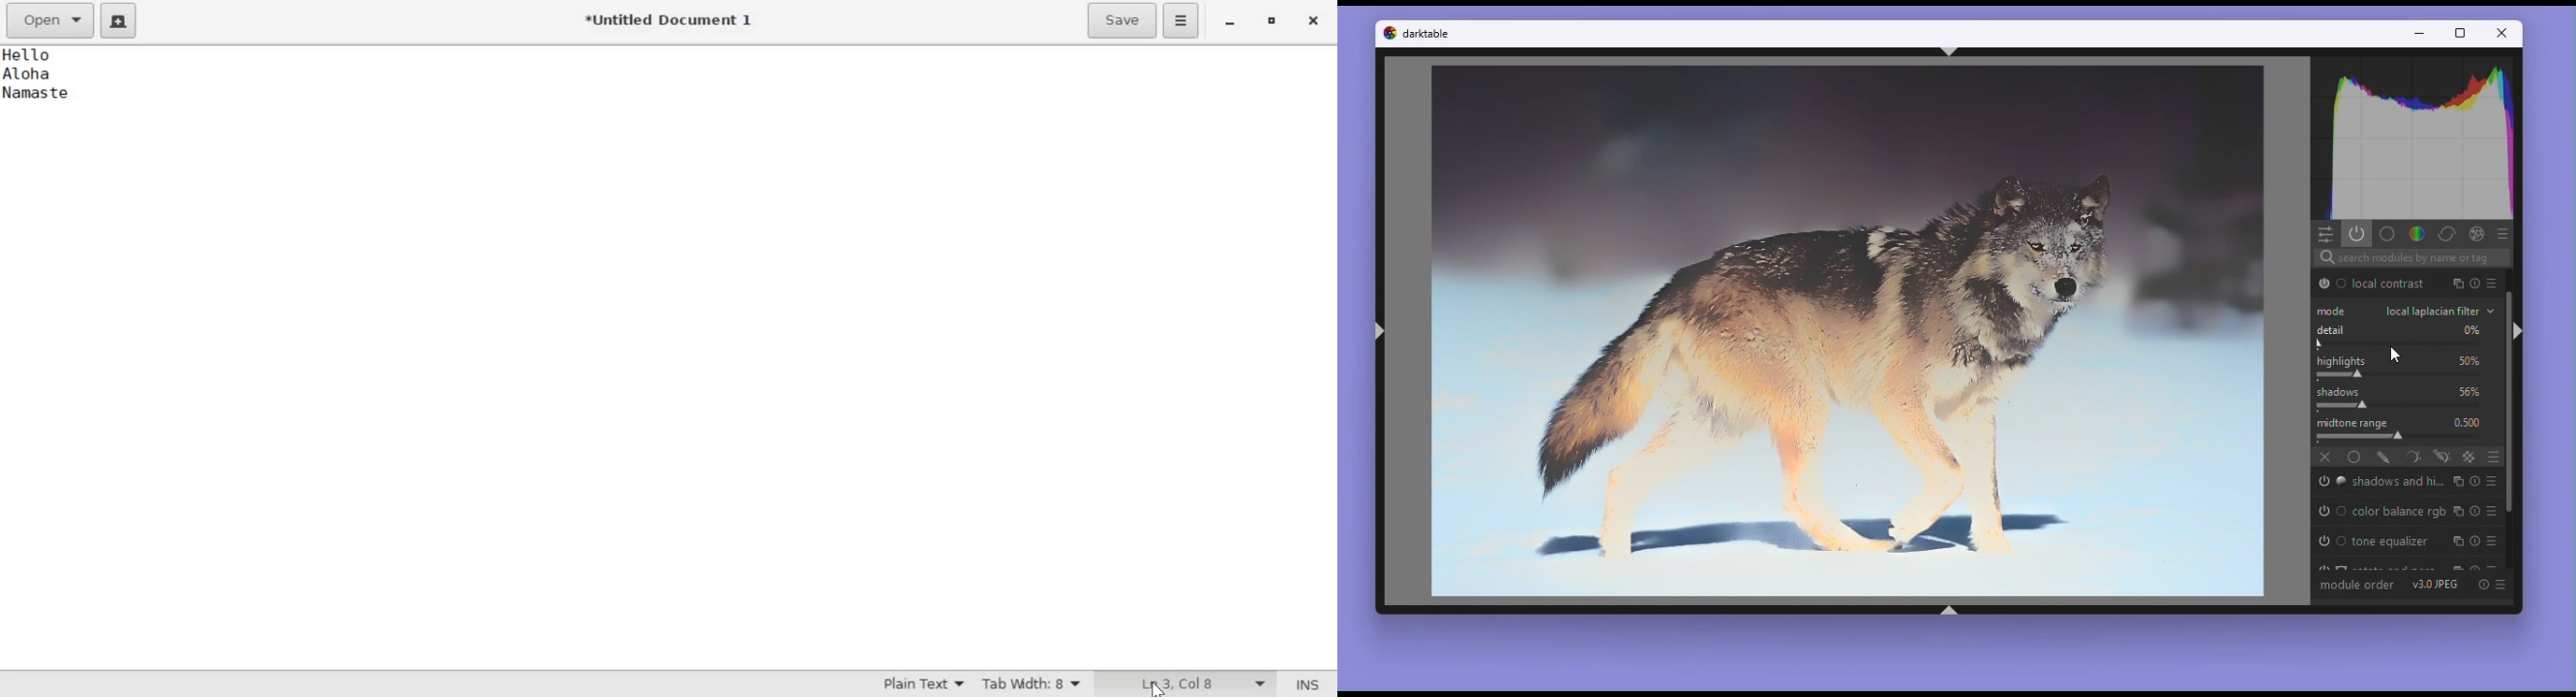 This screenshot has height=700, width=2576. I want to click on off, so click(2325, 460).